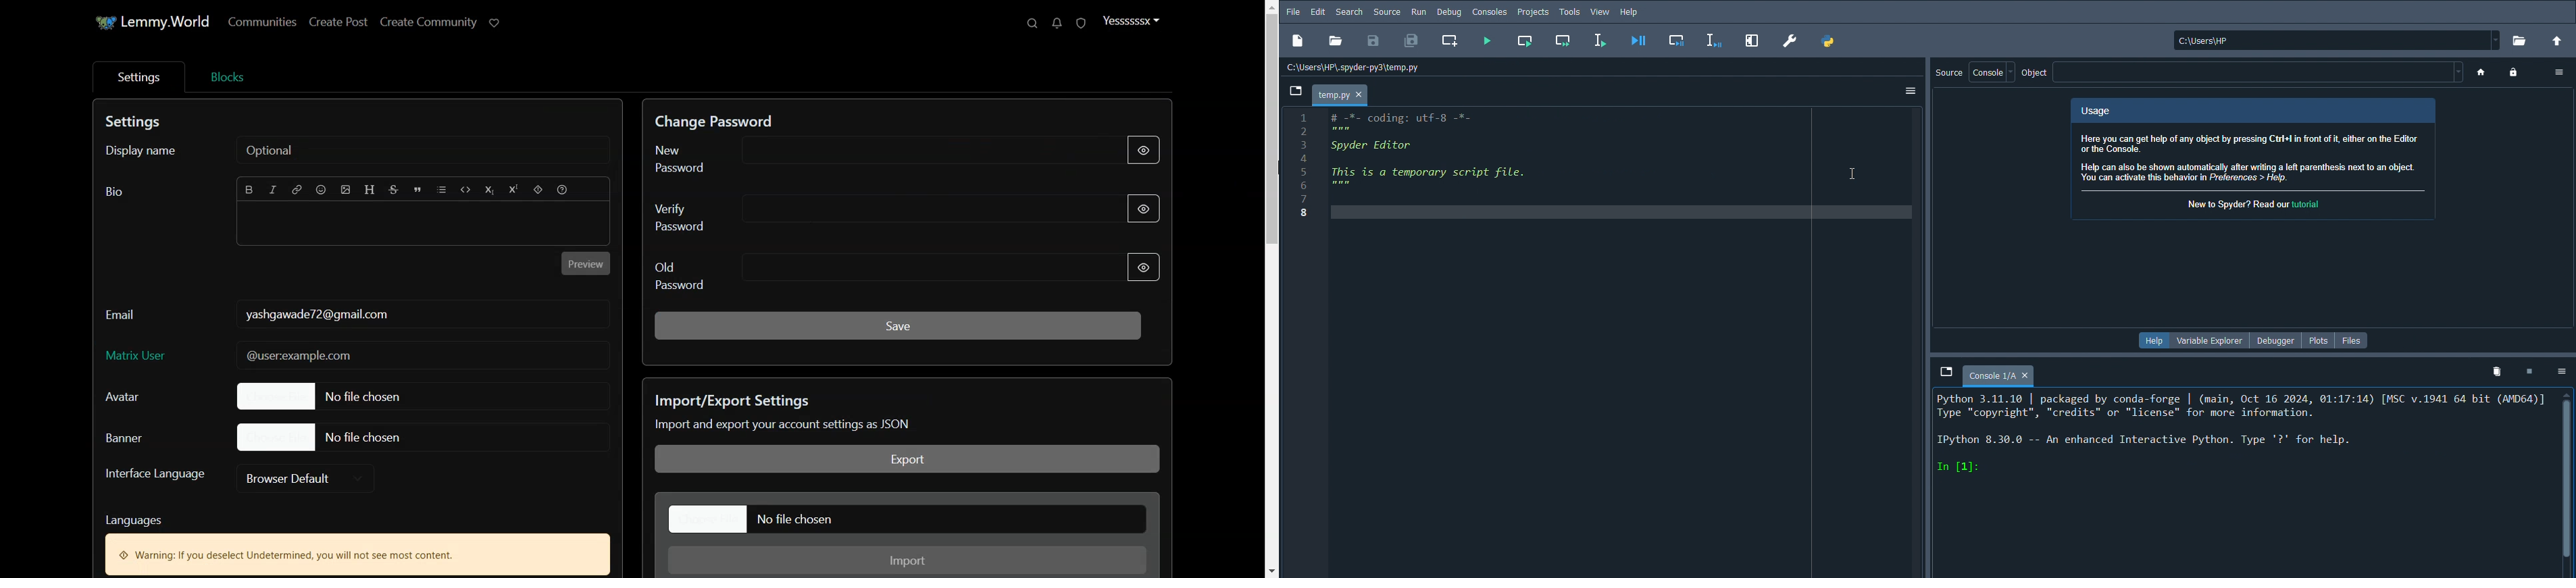 Image resolution: width=2576 pixels, height=588 pixels. Describe the element at coordinates (1632, 12) in the screenshot. I see `Help` at that location.